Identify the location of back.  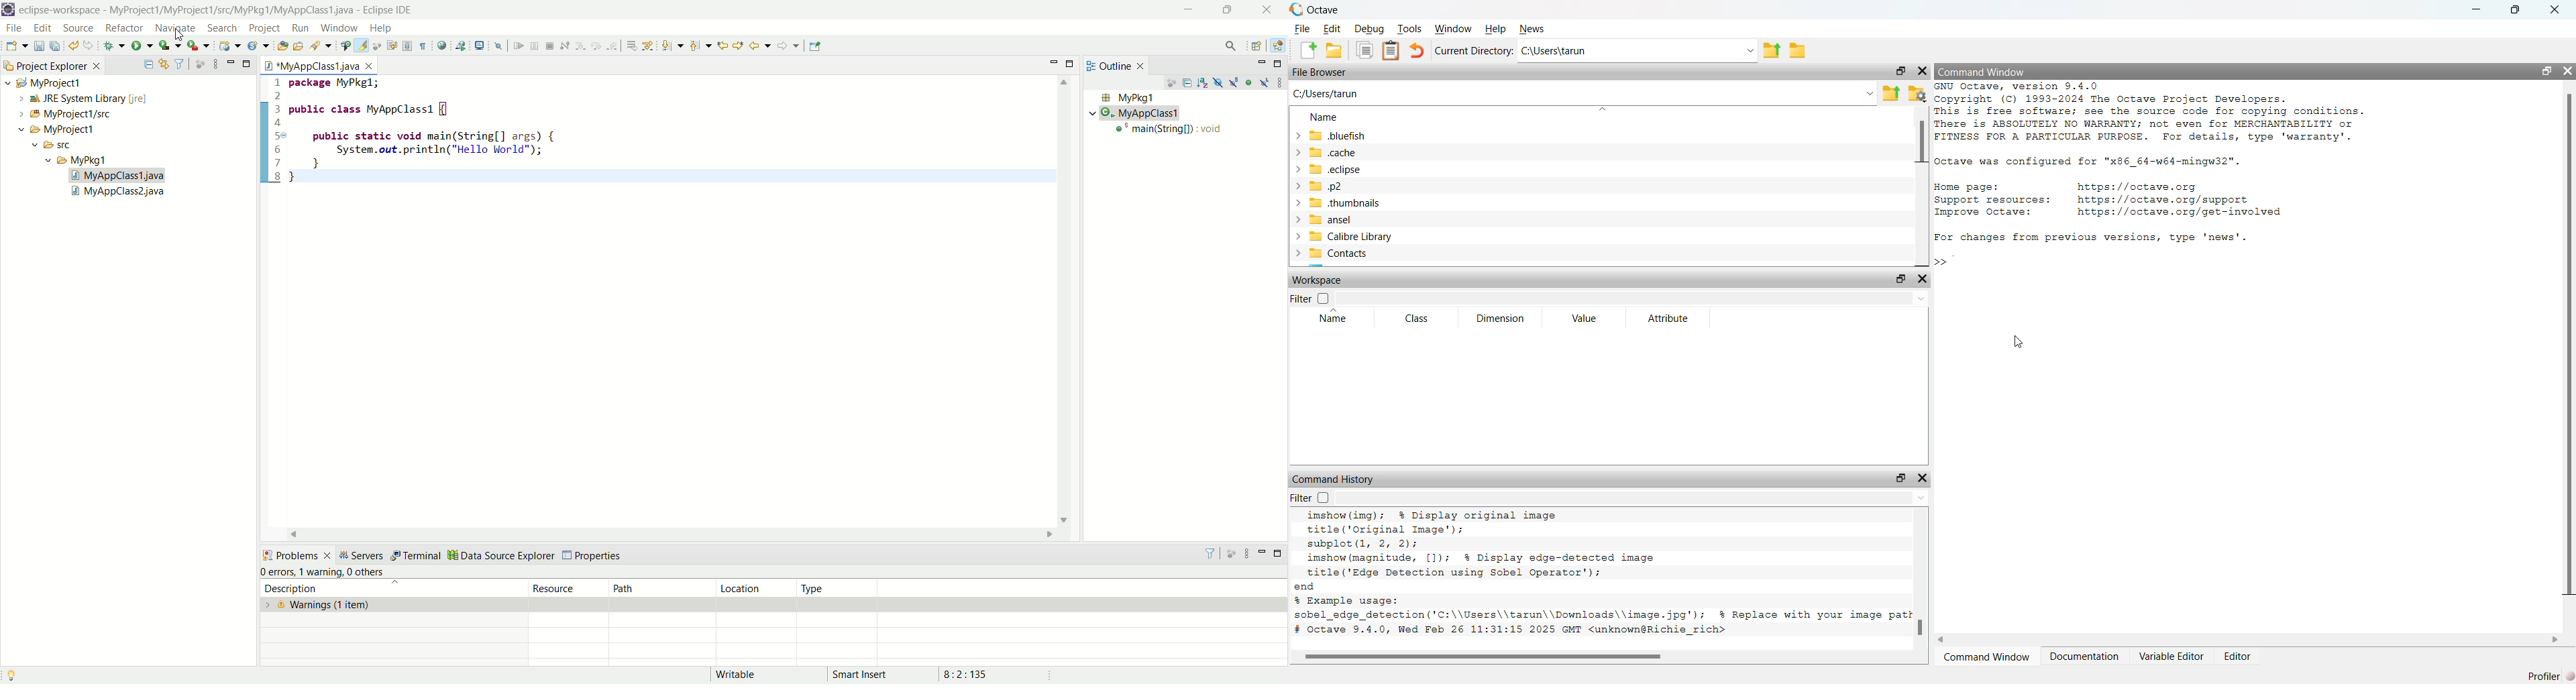
(760, 45).